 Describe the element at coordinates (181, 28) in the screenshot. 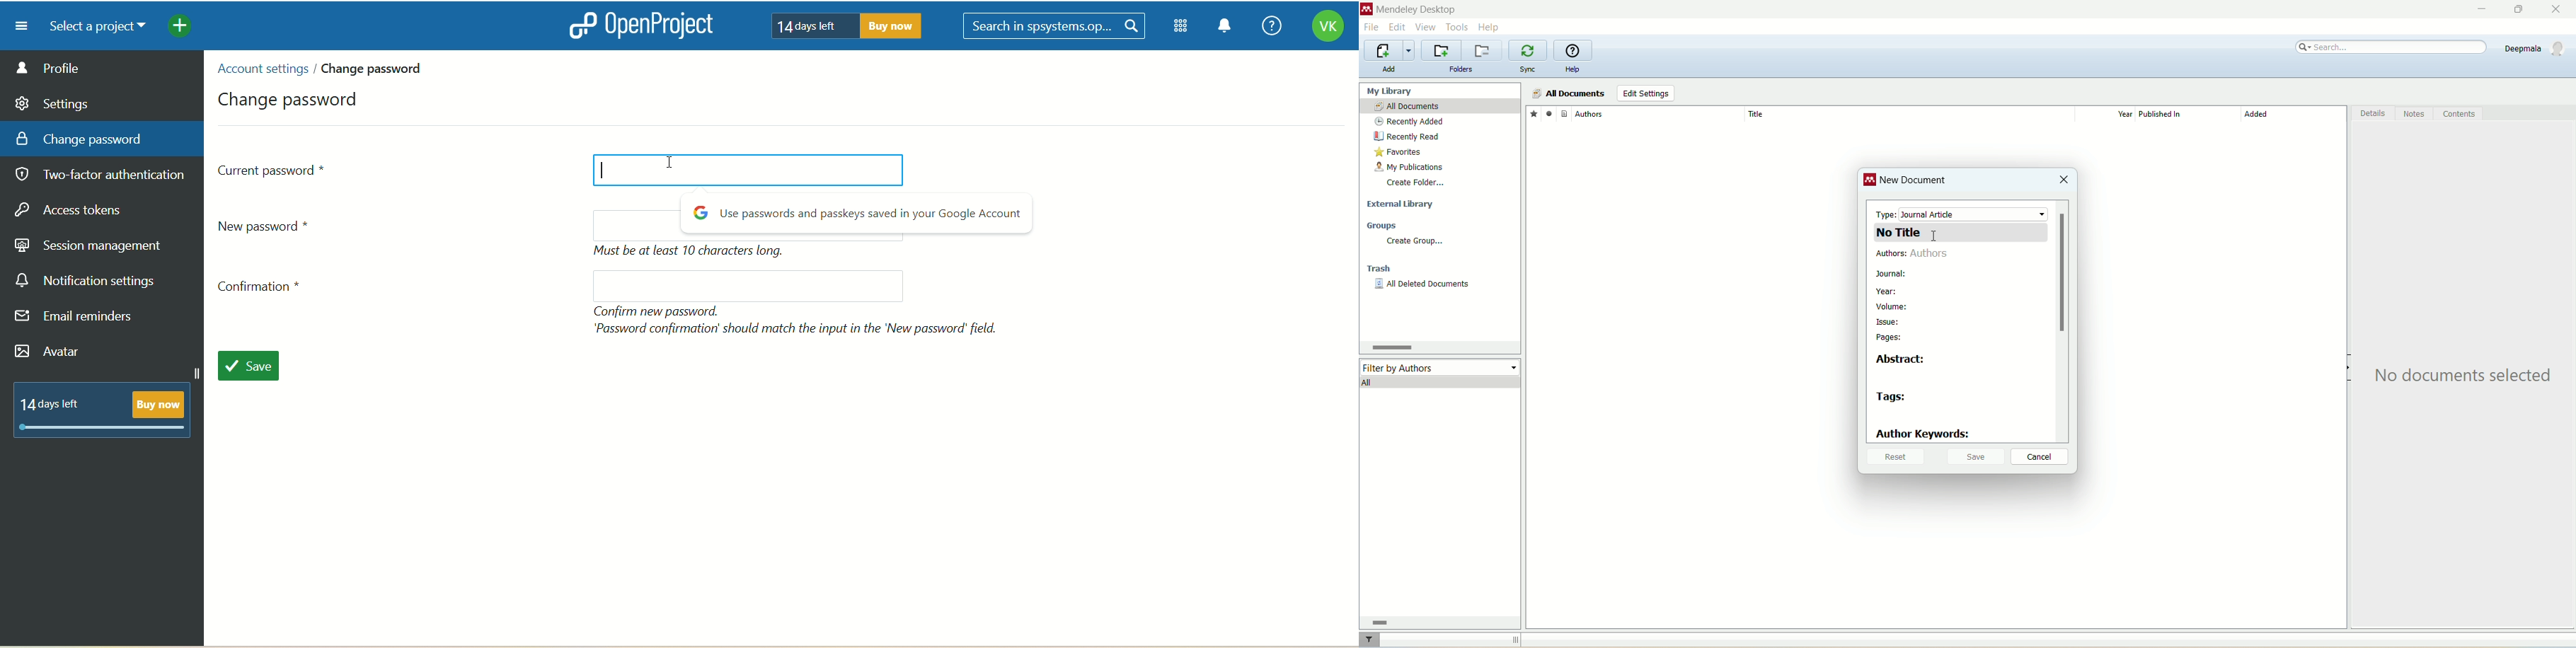

I see `add menu` at that location.